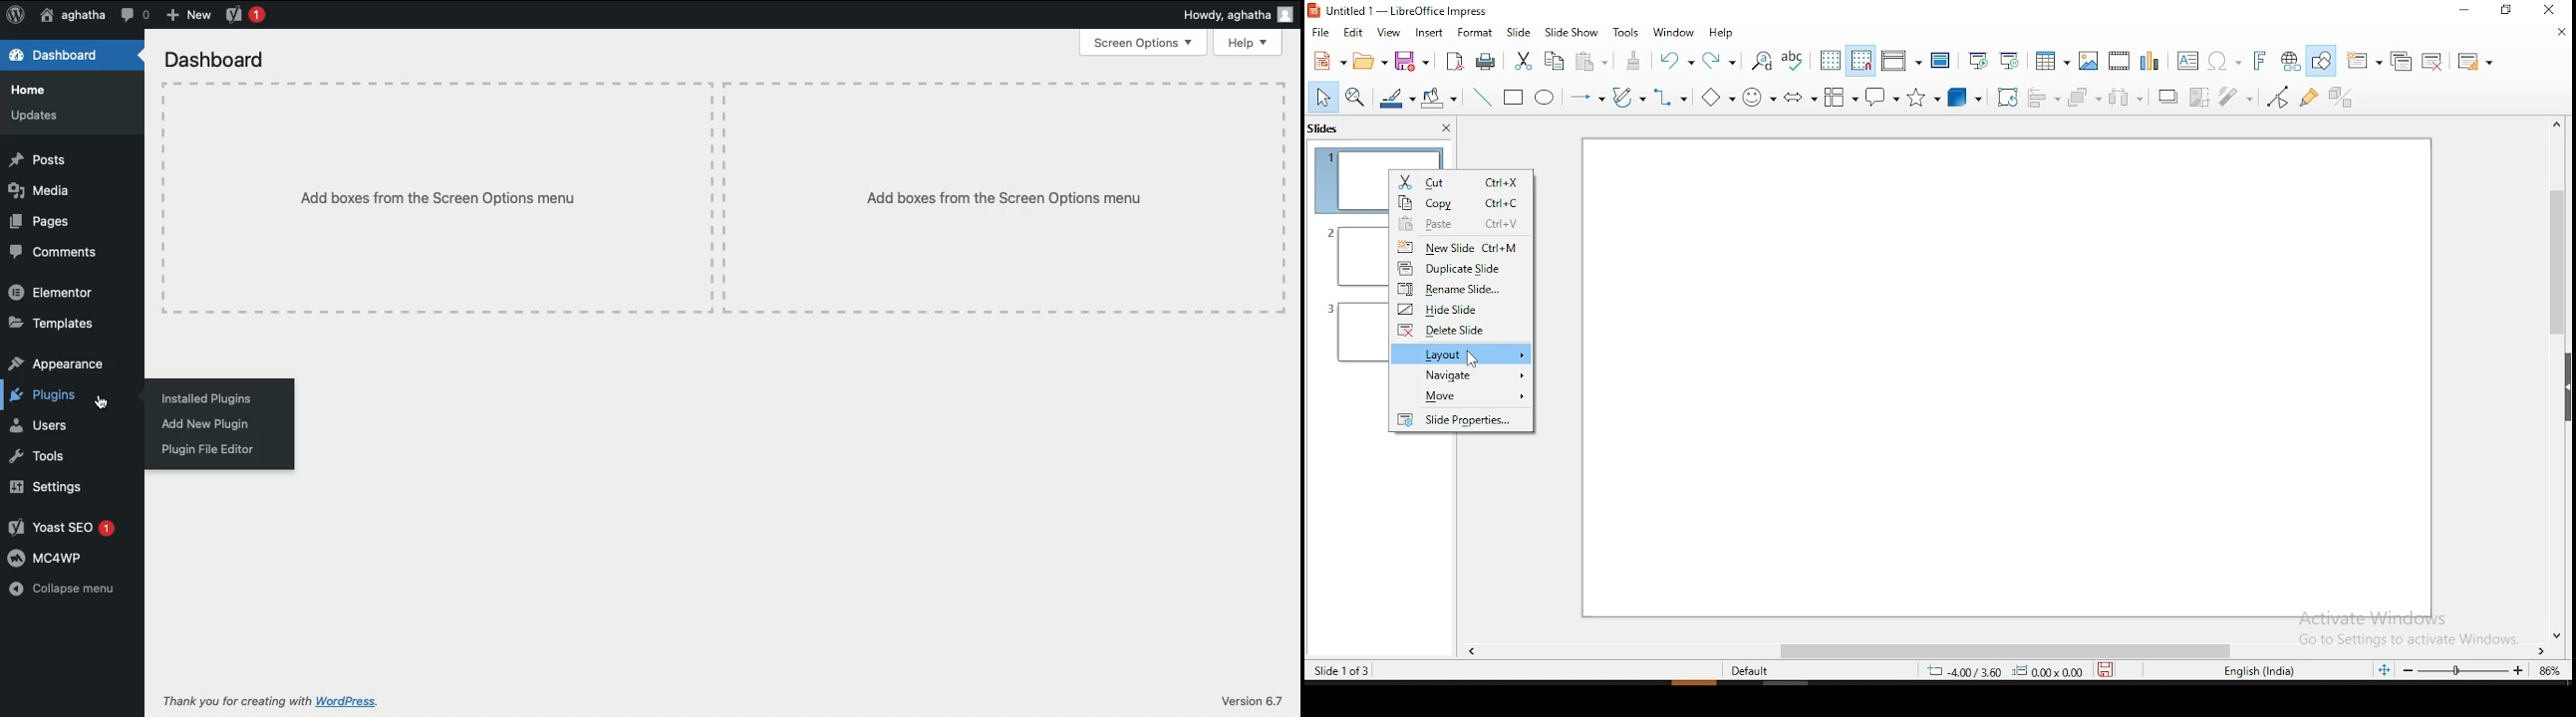 The height and width of the screenshot is (728, 2576). Describe the element at coordinates (49, 486) in the screenshot. I see `Settings` at that location.